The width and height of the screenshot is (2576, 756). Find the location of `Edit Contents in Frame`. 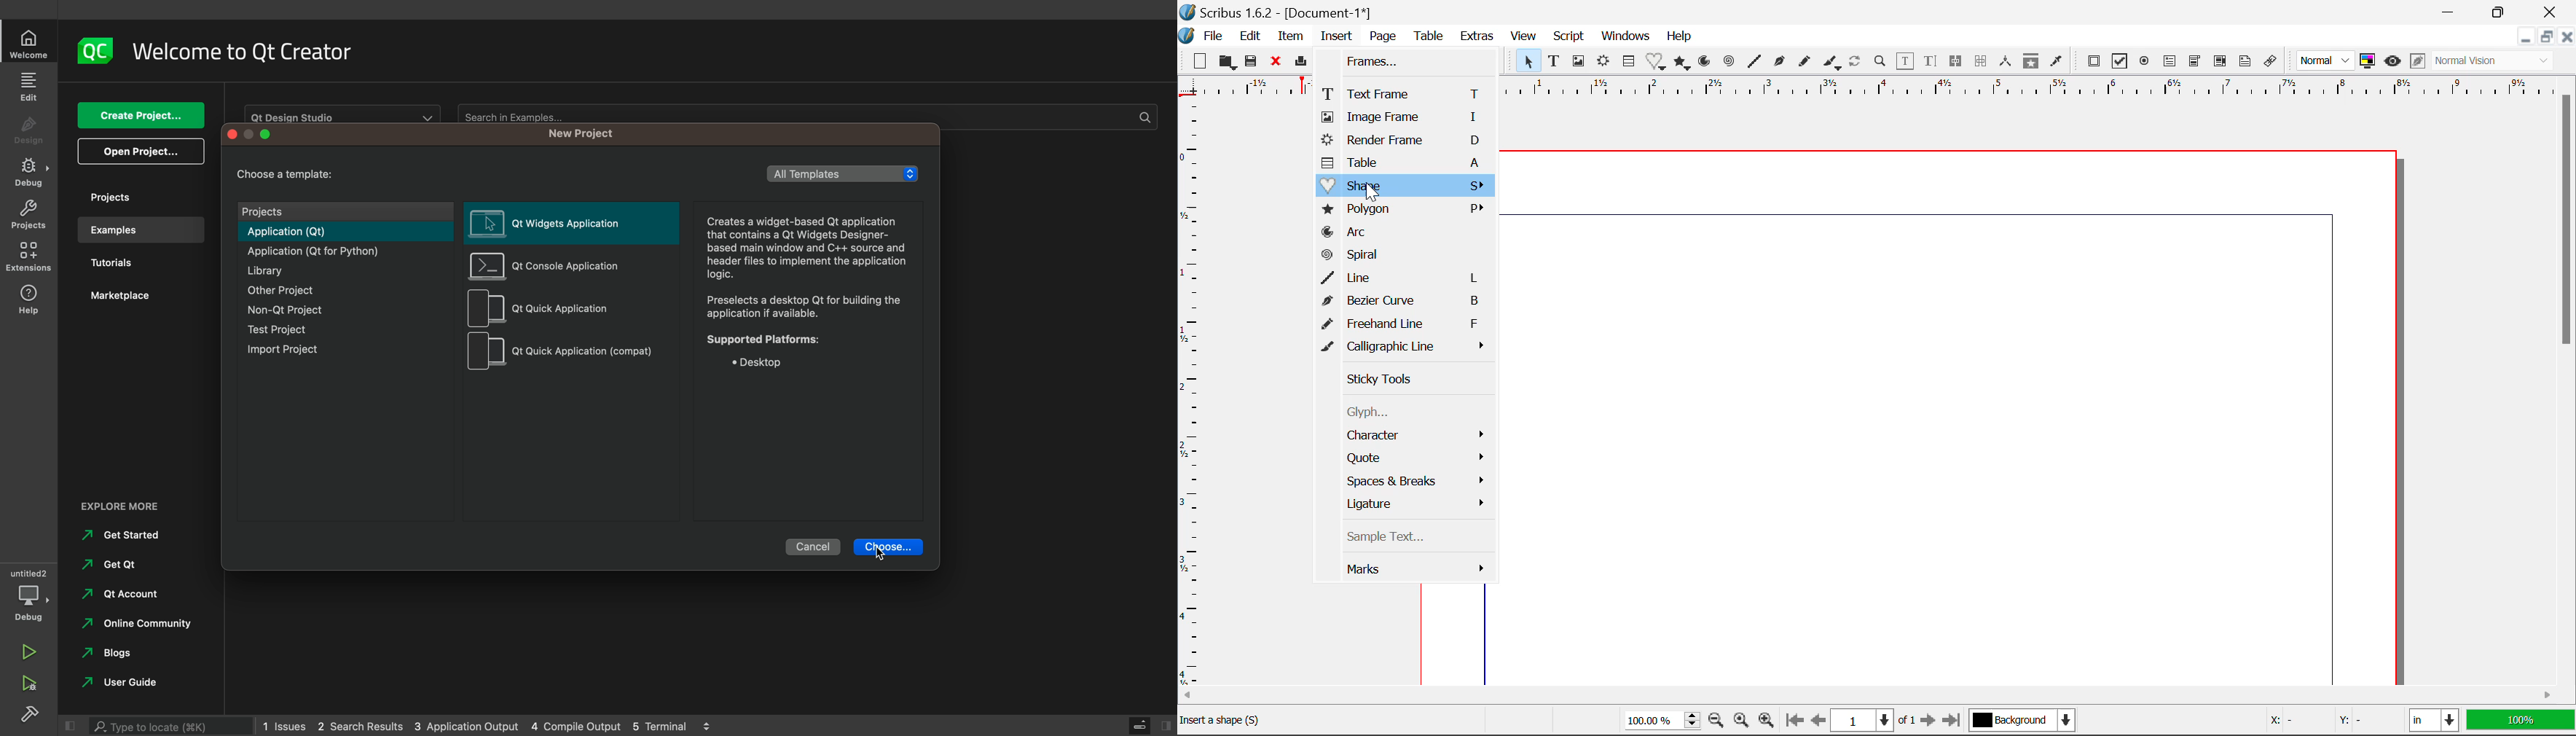

Edit Contents in Frame is located at coordinates (1907, 61).